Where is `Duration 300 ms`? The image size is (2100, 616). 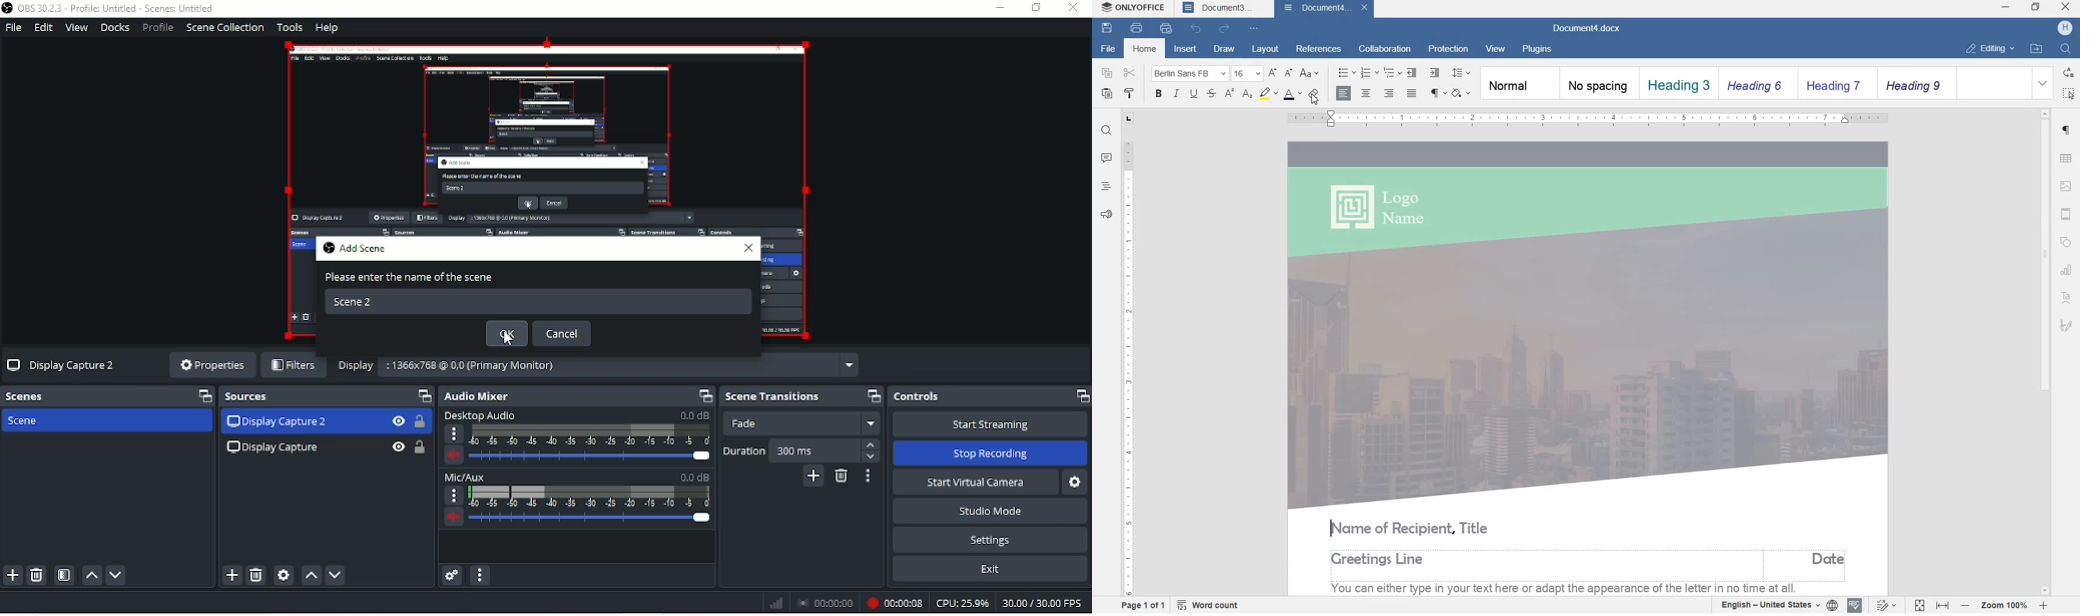
Duration 300 ms is located at coordinates (800, 451).